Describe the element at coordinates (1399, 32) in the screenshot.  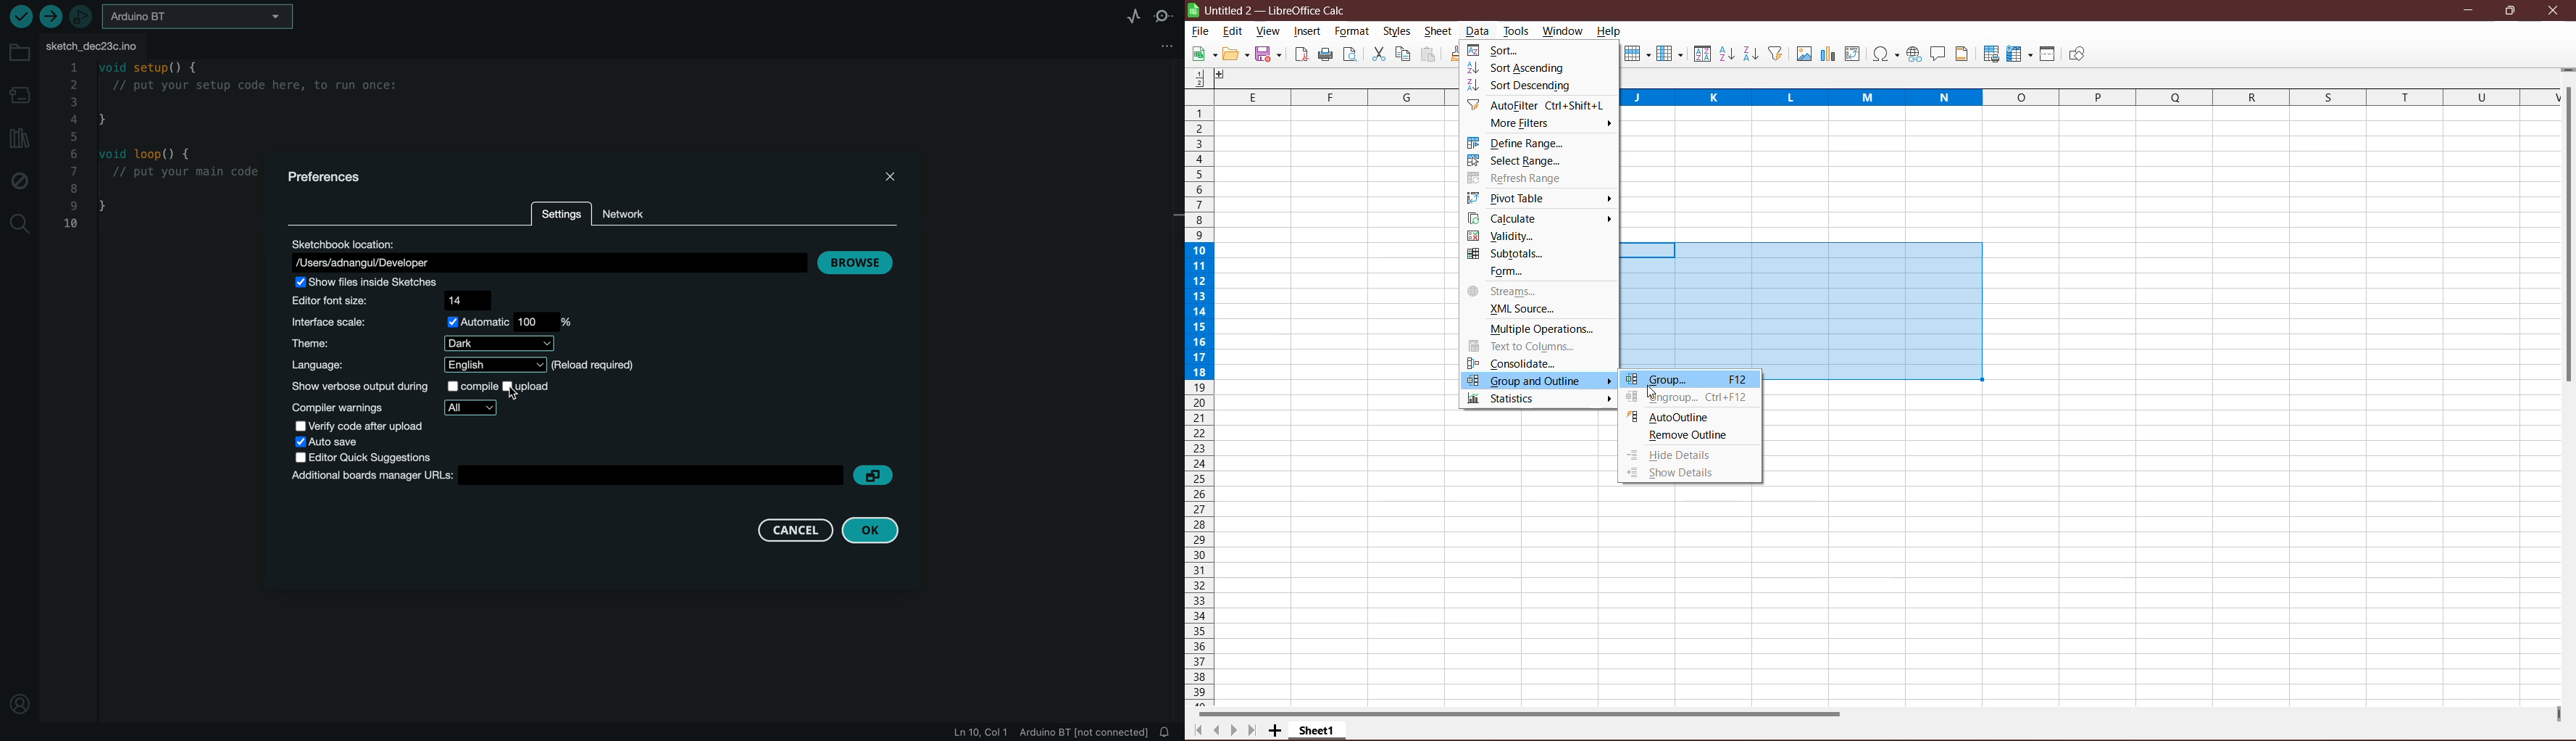
I see `Styles` at that location.